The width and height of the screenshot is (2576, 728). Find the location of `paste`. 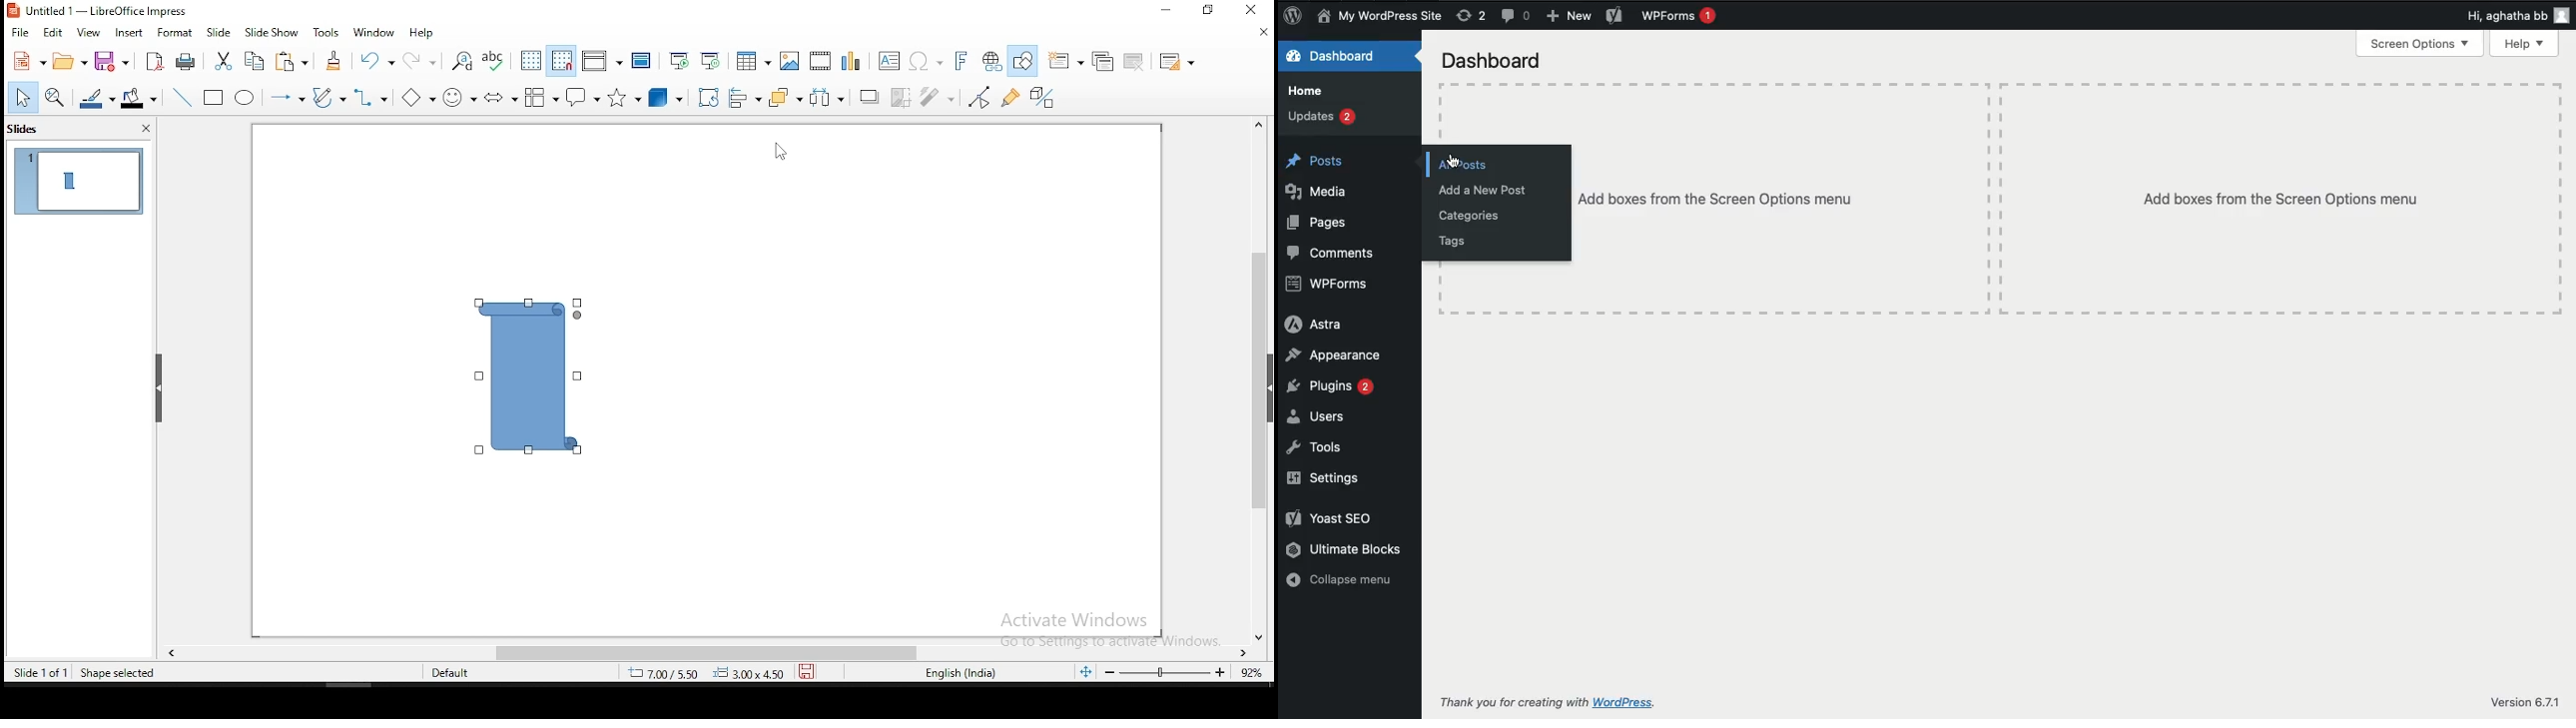

paste is located at coordinates (295, 62).